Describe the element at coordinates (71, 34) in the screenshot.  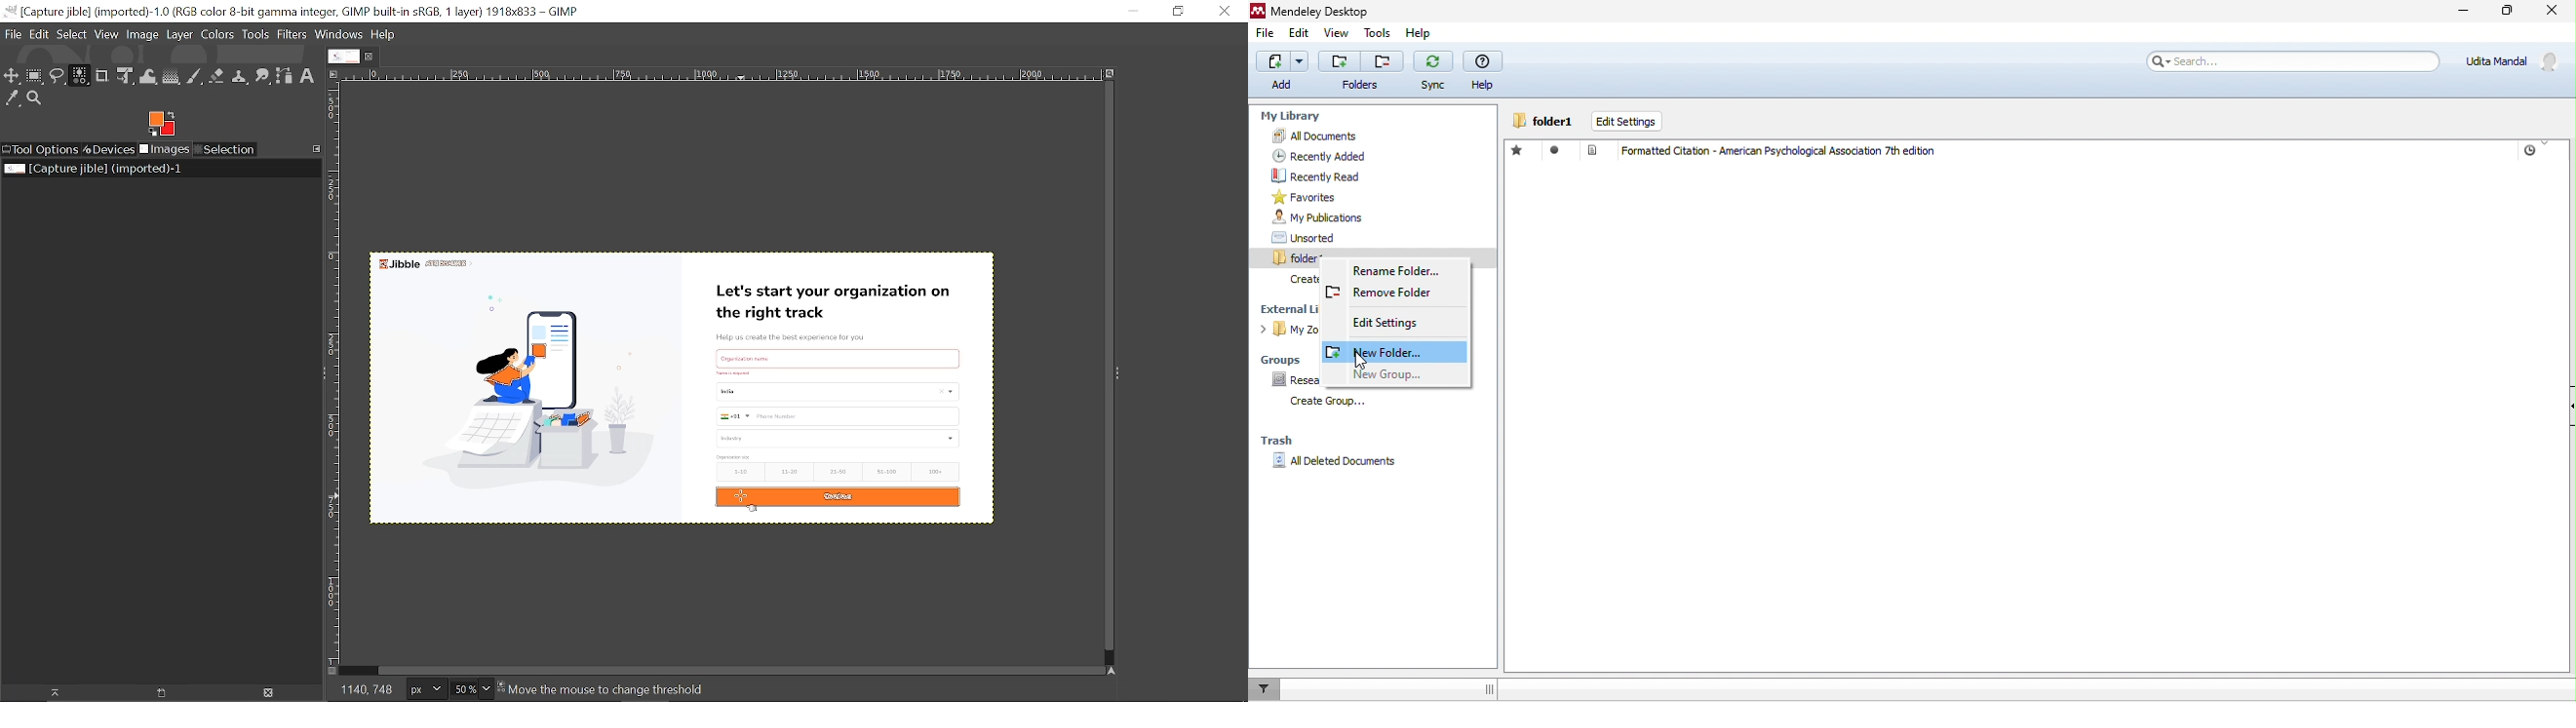
I see `Select` at that location.